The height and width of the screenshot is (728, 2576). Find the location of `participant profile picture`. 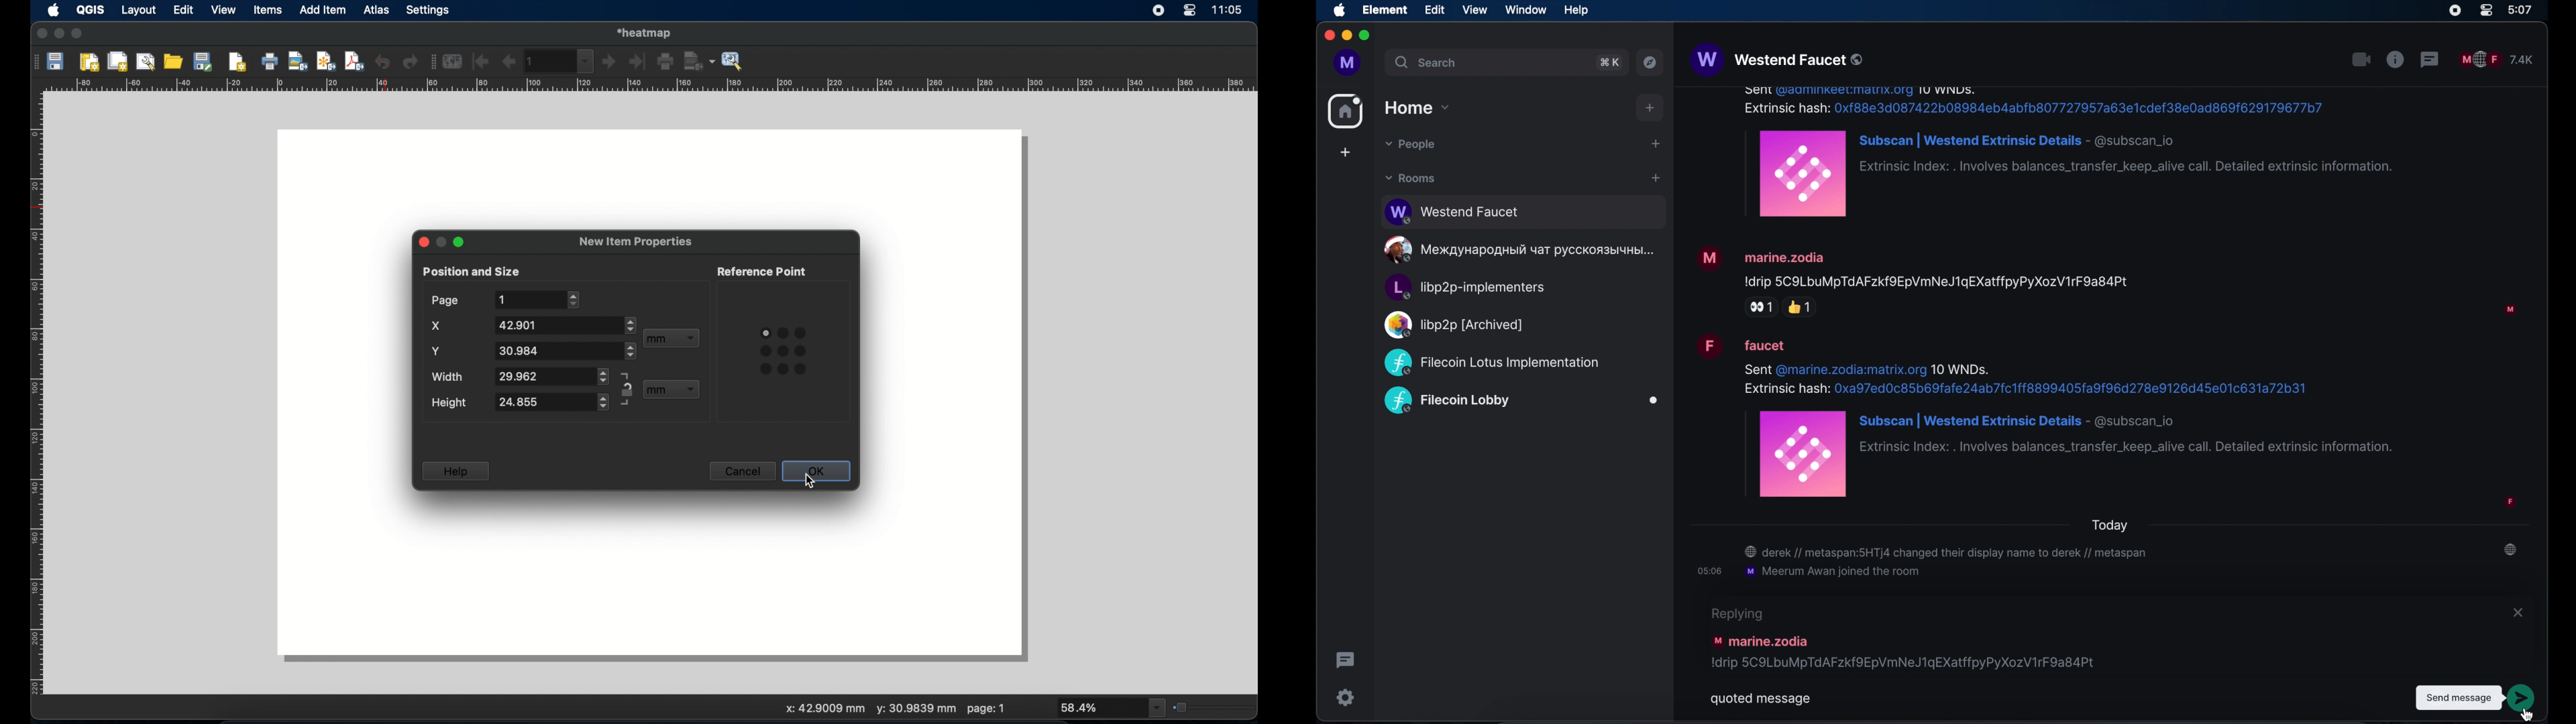

participant profile picture is located at coordinates (2510, 108).